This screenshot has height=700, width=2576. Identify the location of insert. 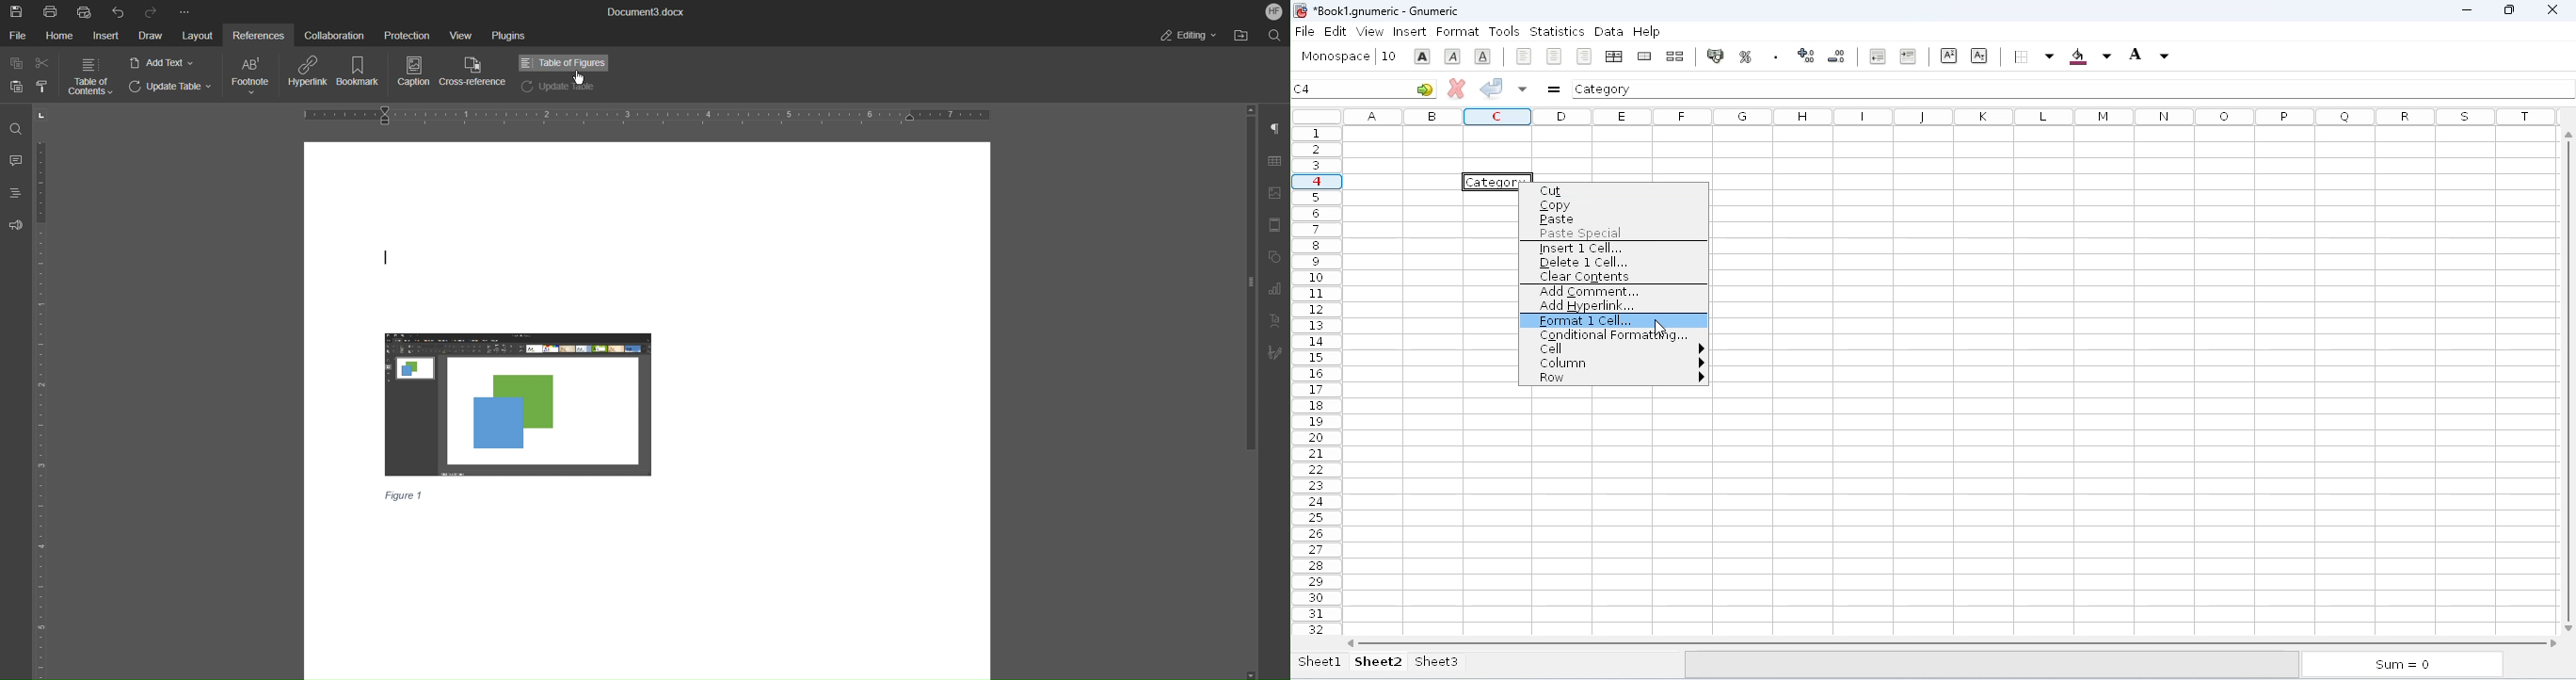
(1410, 32).